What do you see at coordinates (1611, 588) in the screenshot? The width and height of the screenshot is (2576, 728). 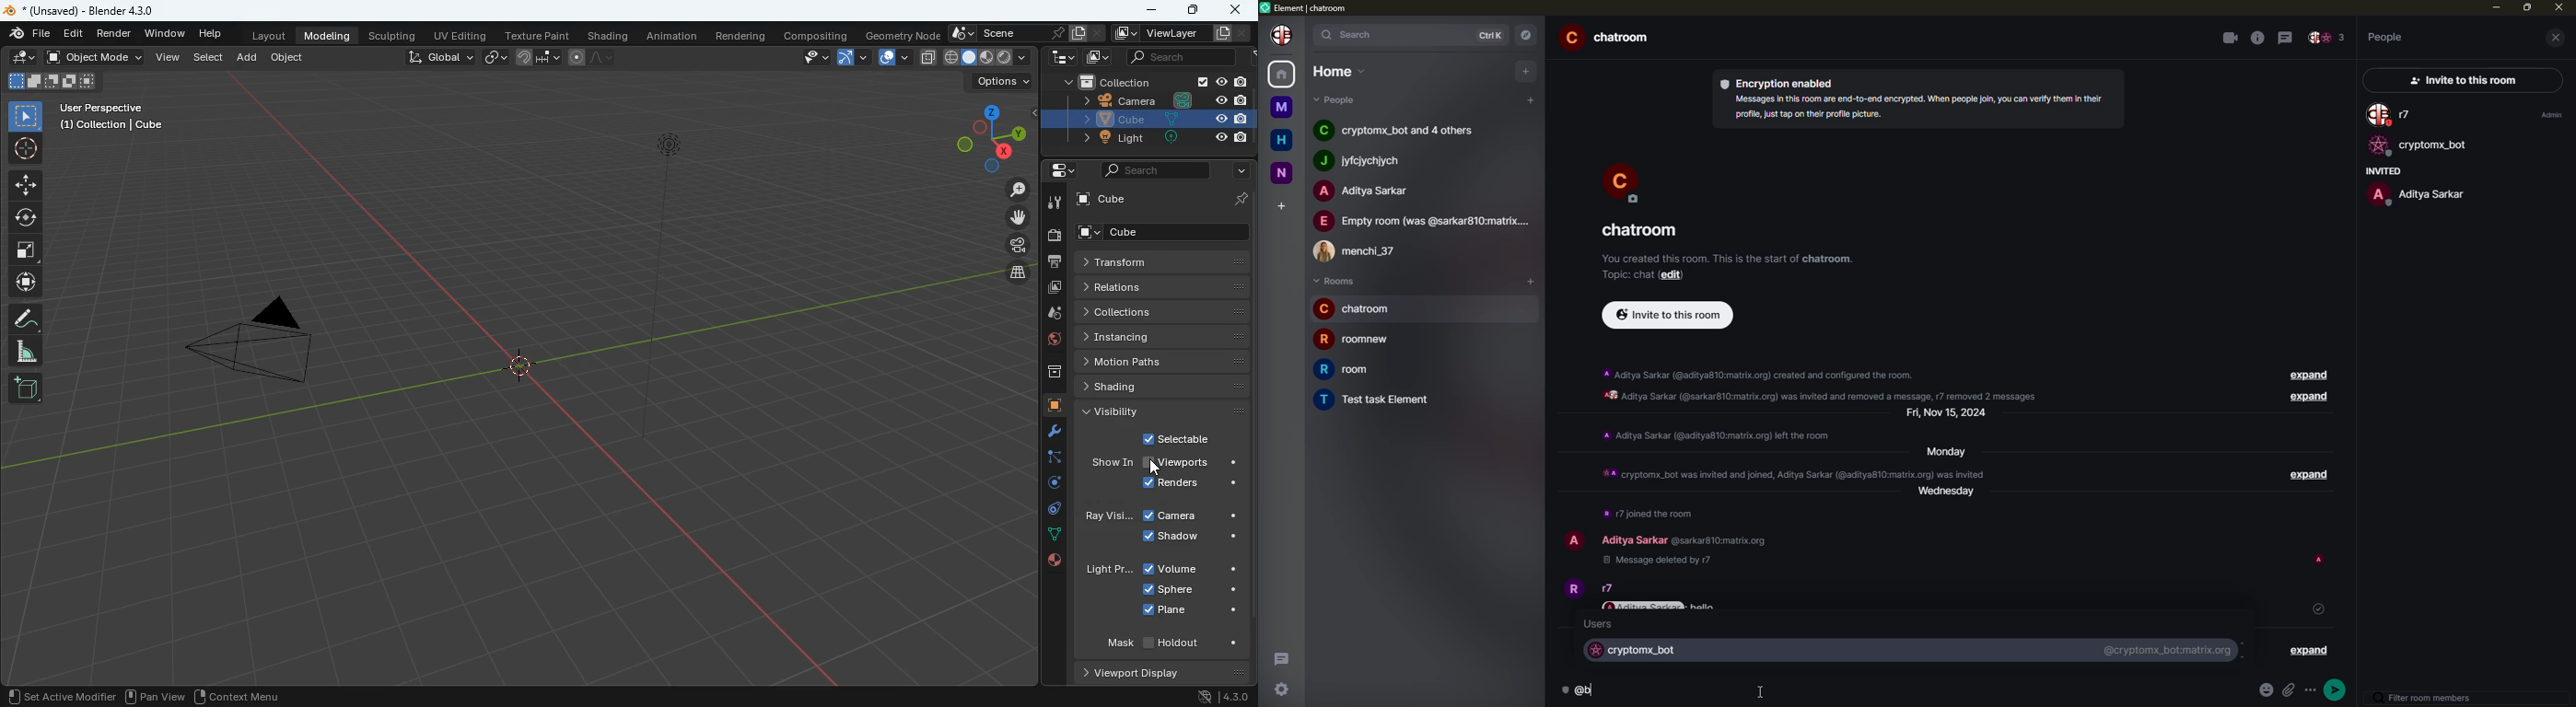 I see `people` at bounding box center [1611, 588].